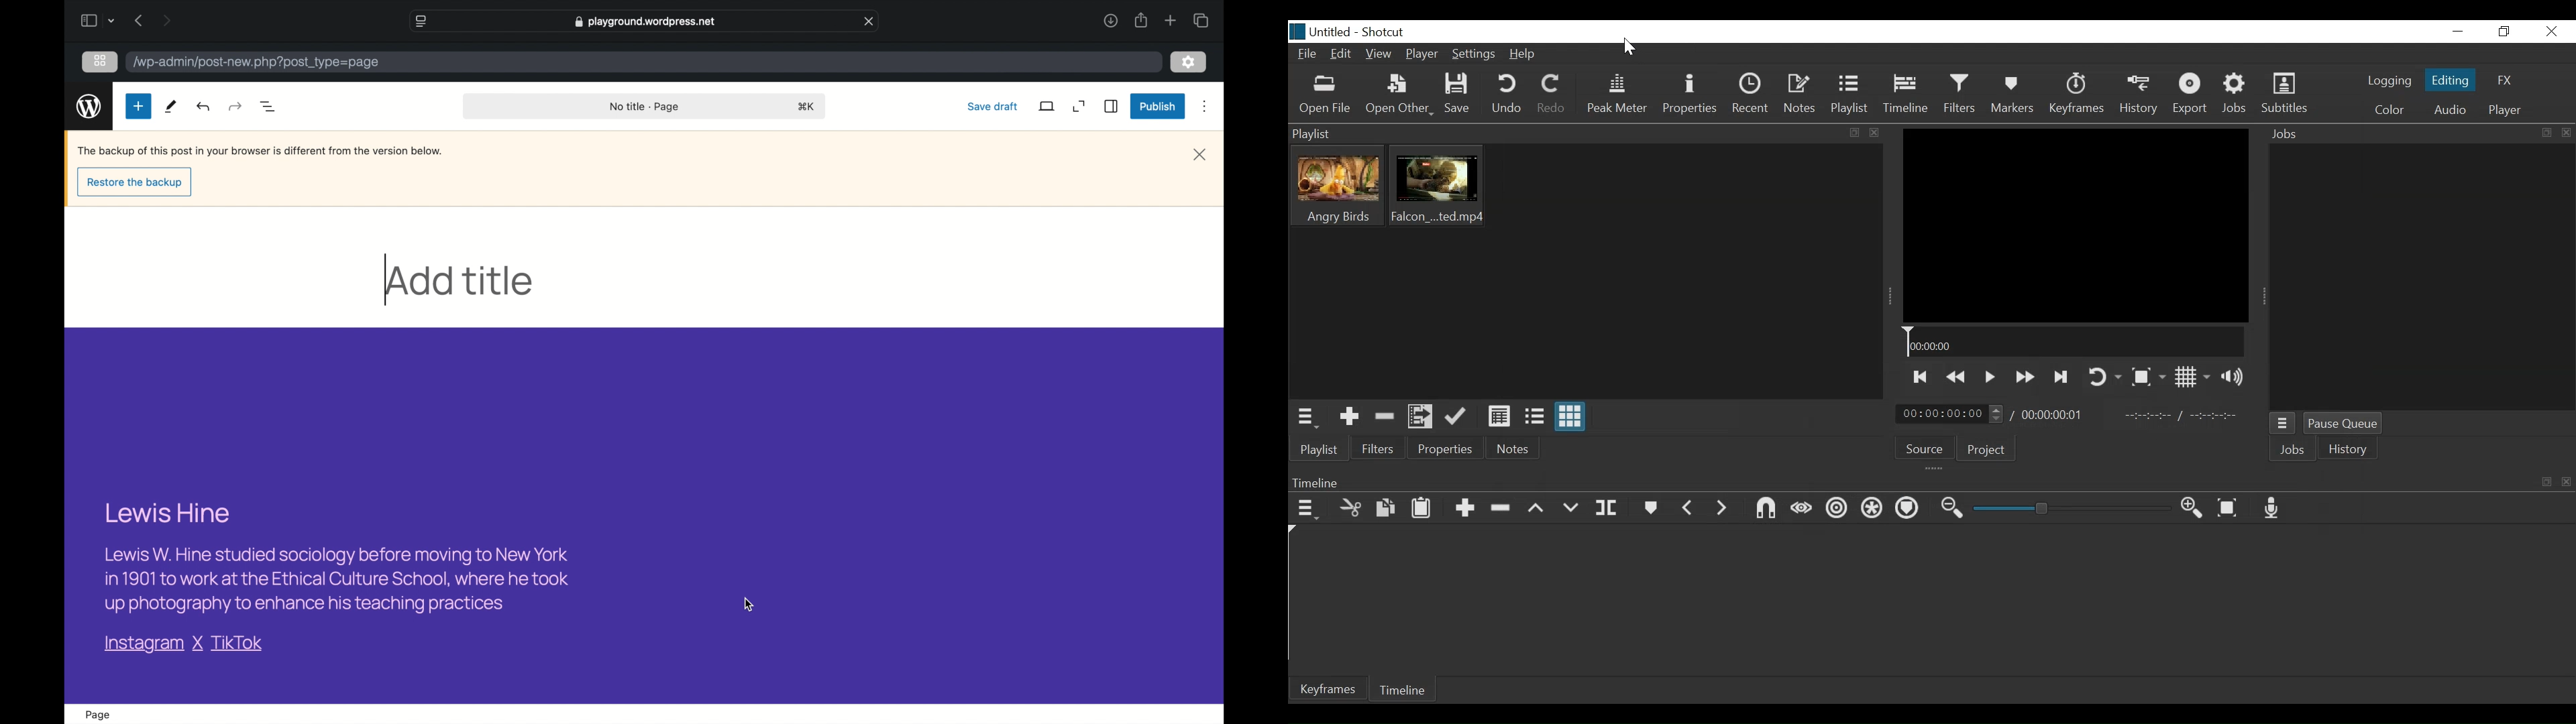 The height and width of the screenshot is (728, 2576). Describe the element at coordinates (1472, 56) in the screenshot. I see `Settings` at that location.